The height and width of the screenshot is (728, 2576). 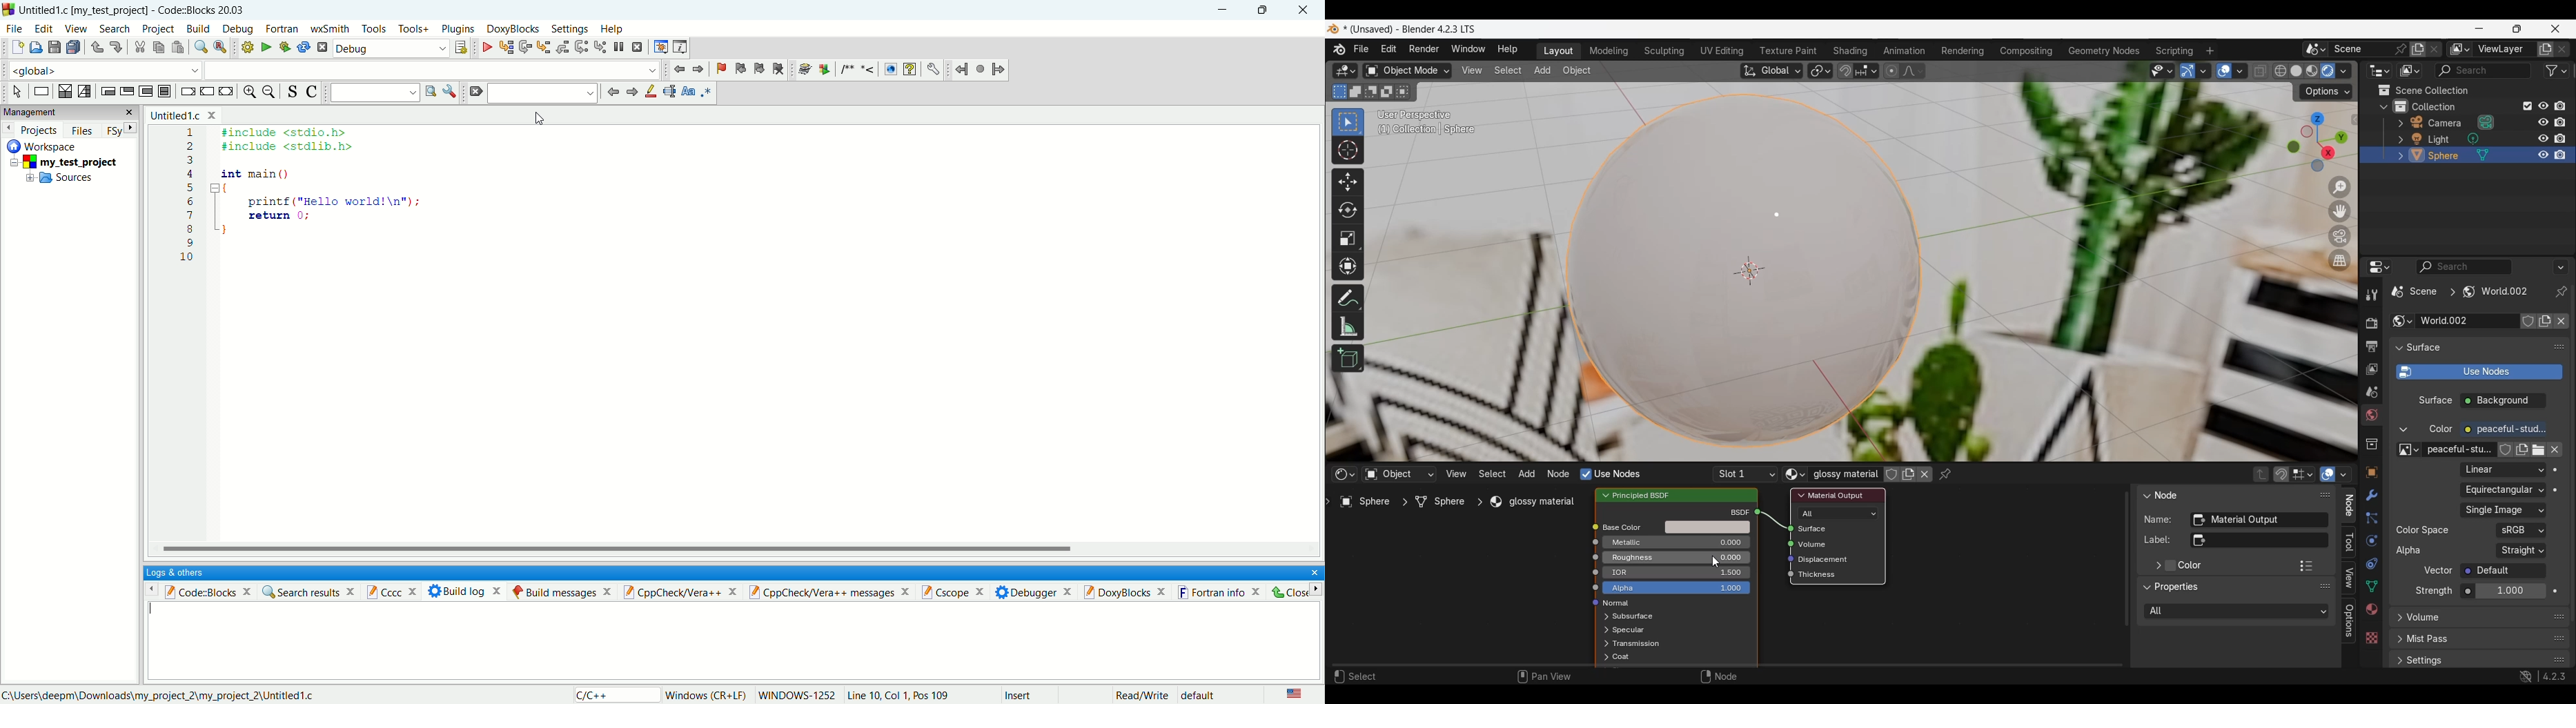 I want to click on view, so click(x=72, y=28).